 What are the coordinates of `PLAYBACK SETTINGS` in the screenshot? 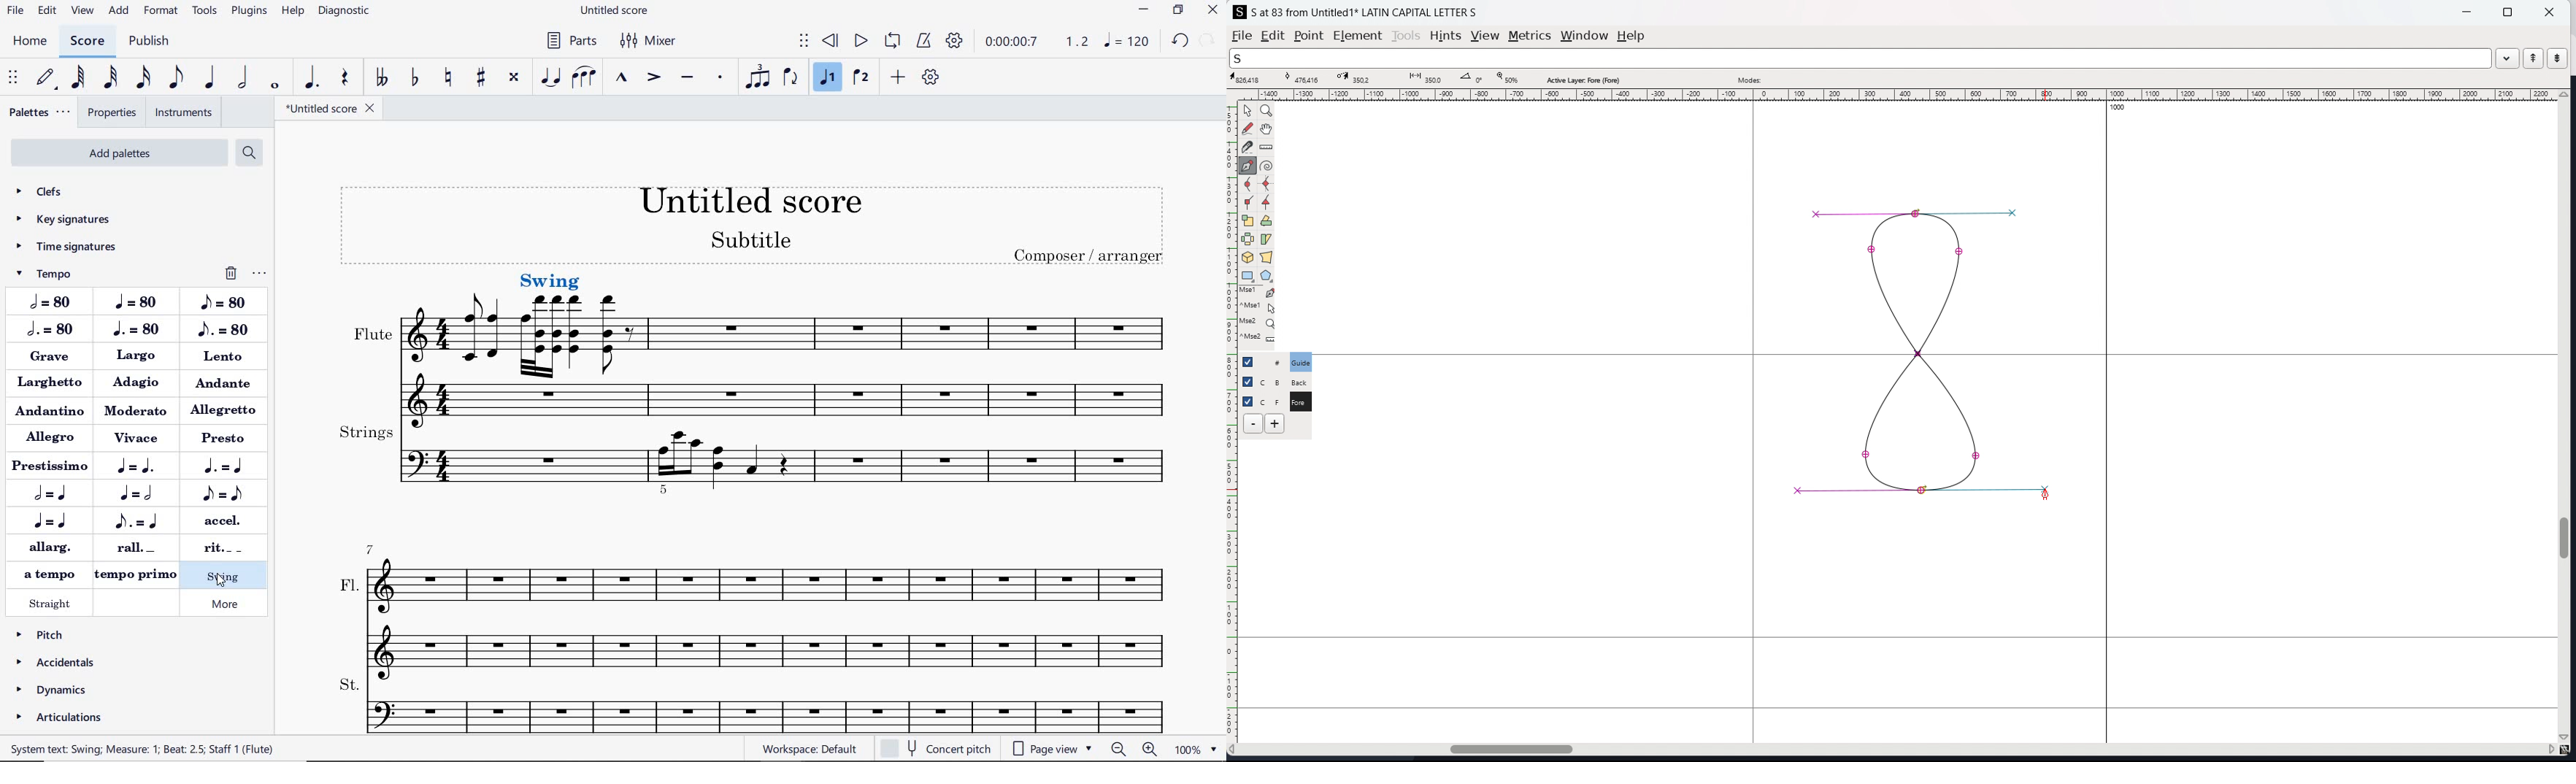 It's located at (956, 41).